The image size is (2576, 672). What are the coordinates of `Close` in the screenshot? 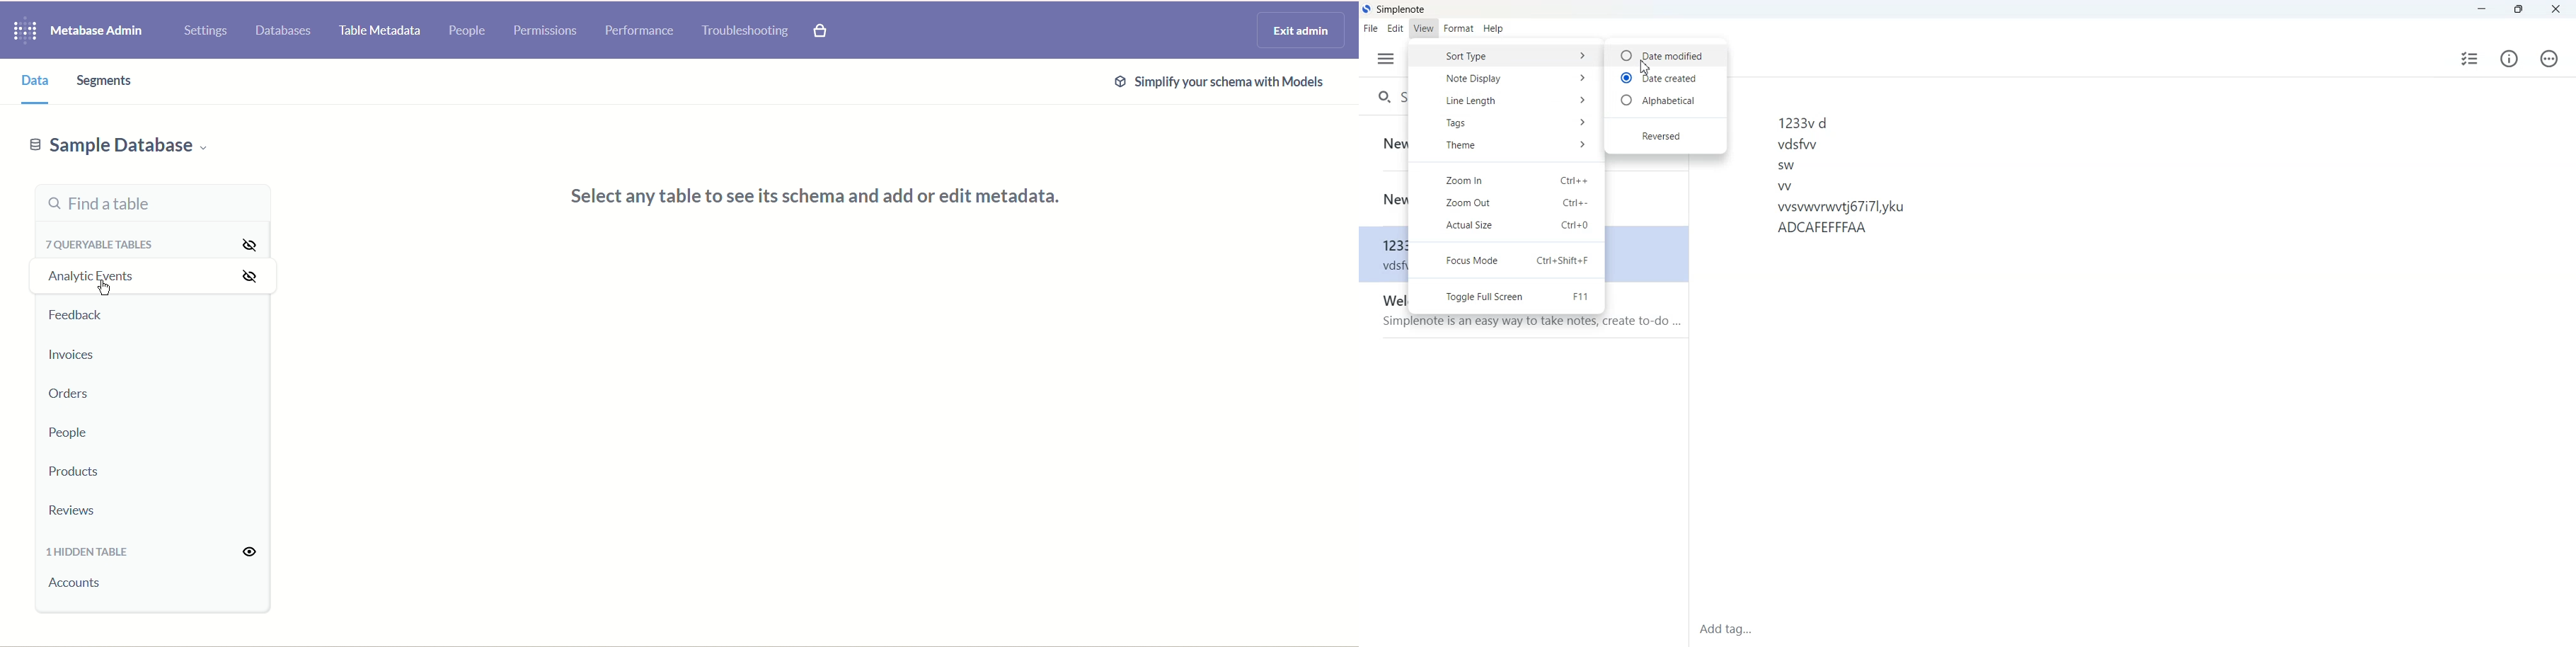 It's located at (2555, 10).